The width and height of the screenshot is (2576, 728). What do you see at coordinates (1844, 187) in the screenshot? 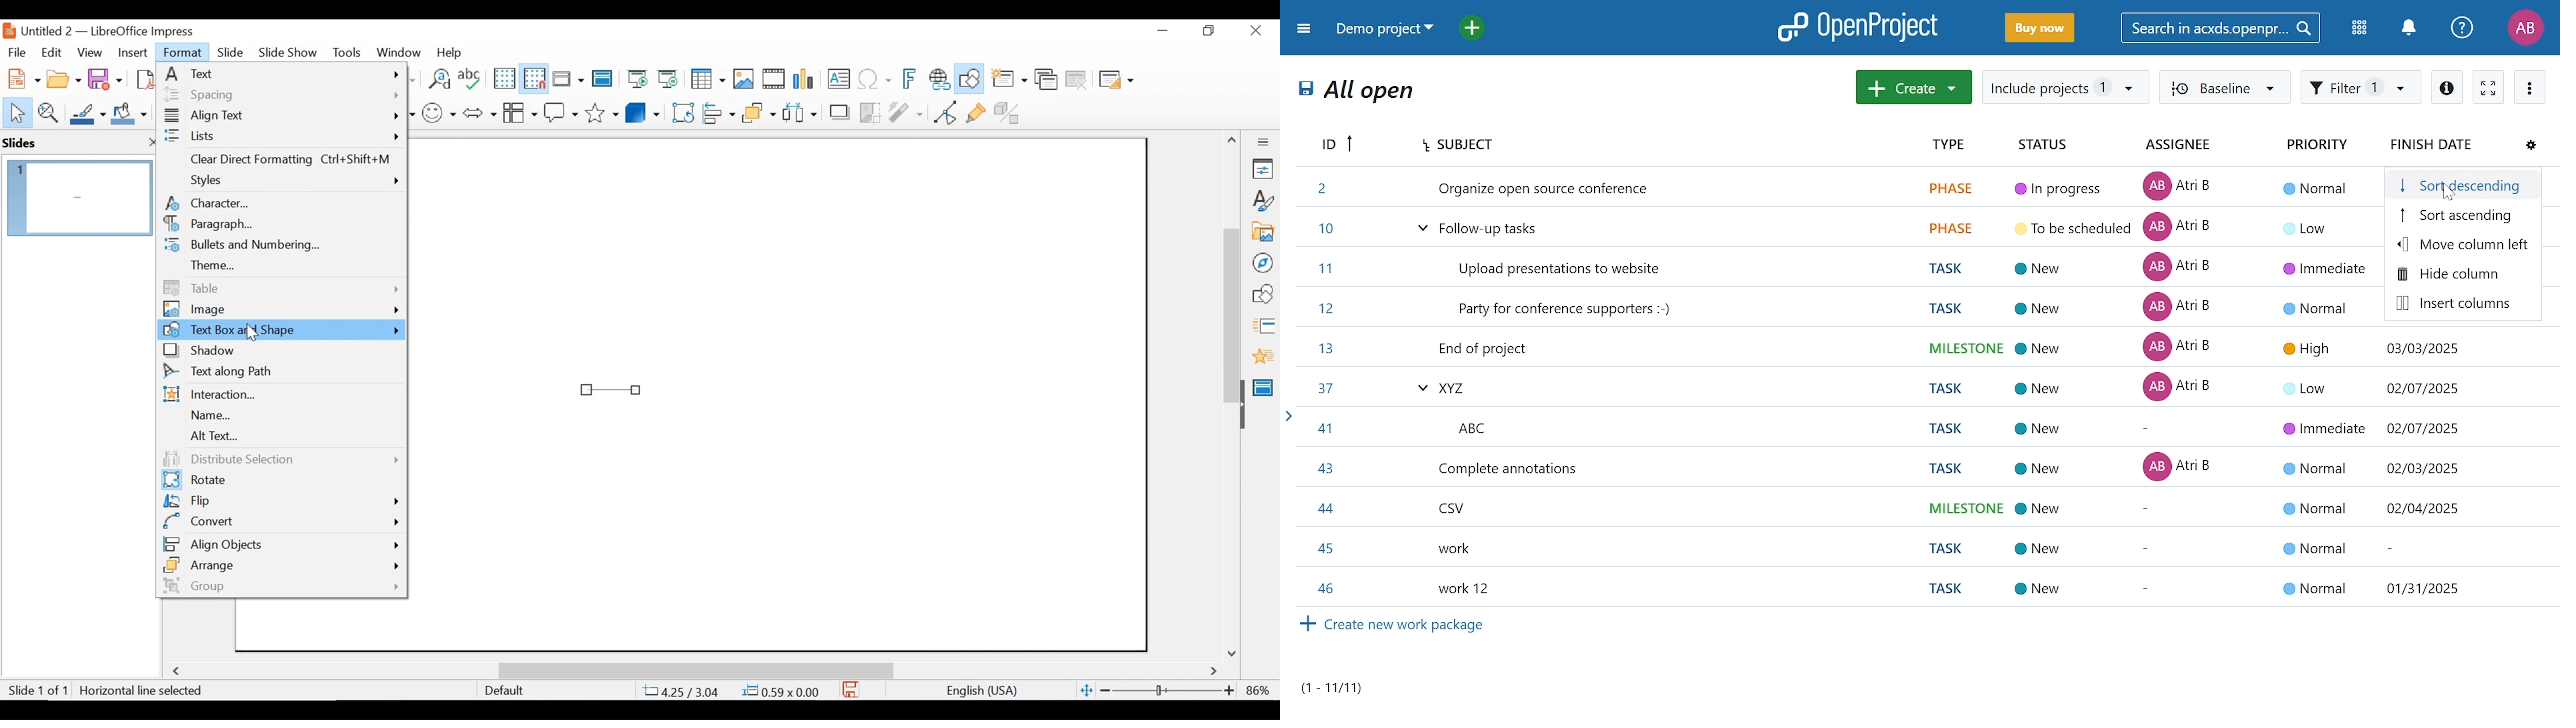
I see `task titled "Organize open source conference "` at bounding box center [1844, 187].